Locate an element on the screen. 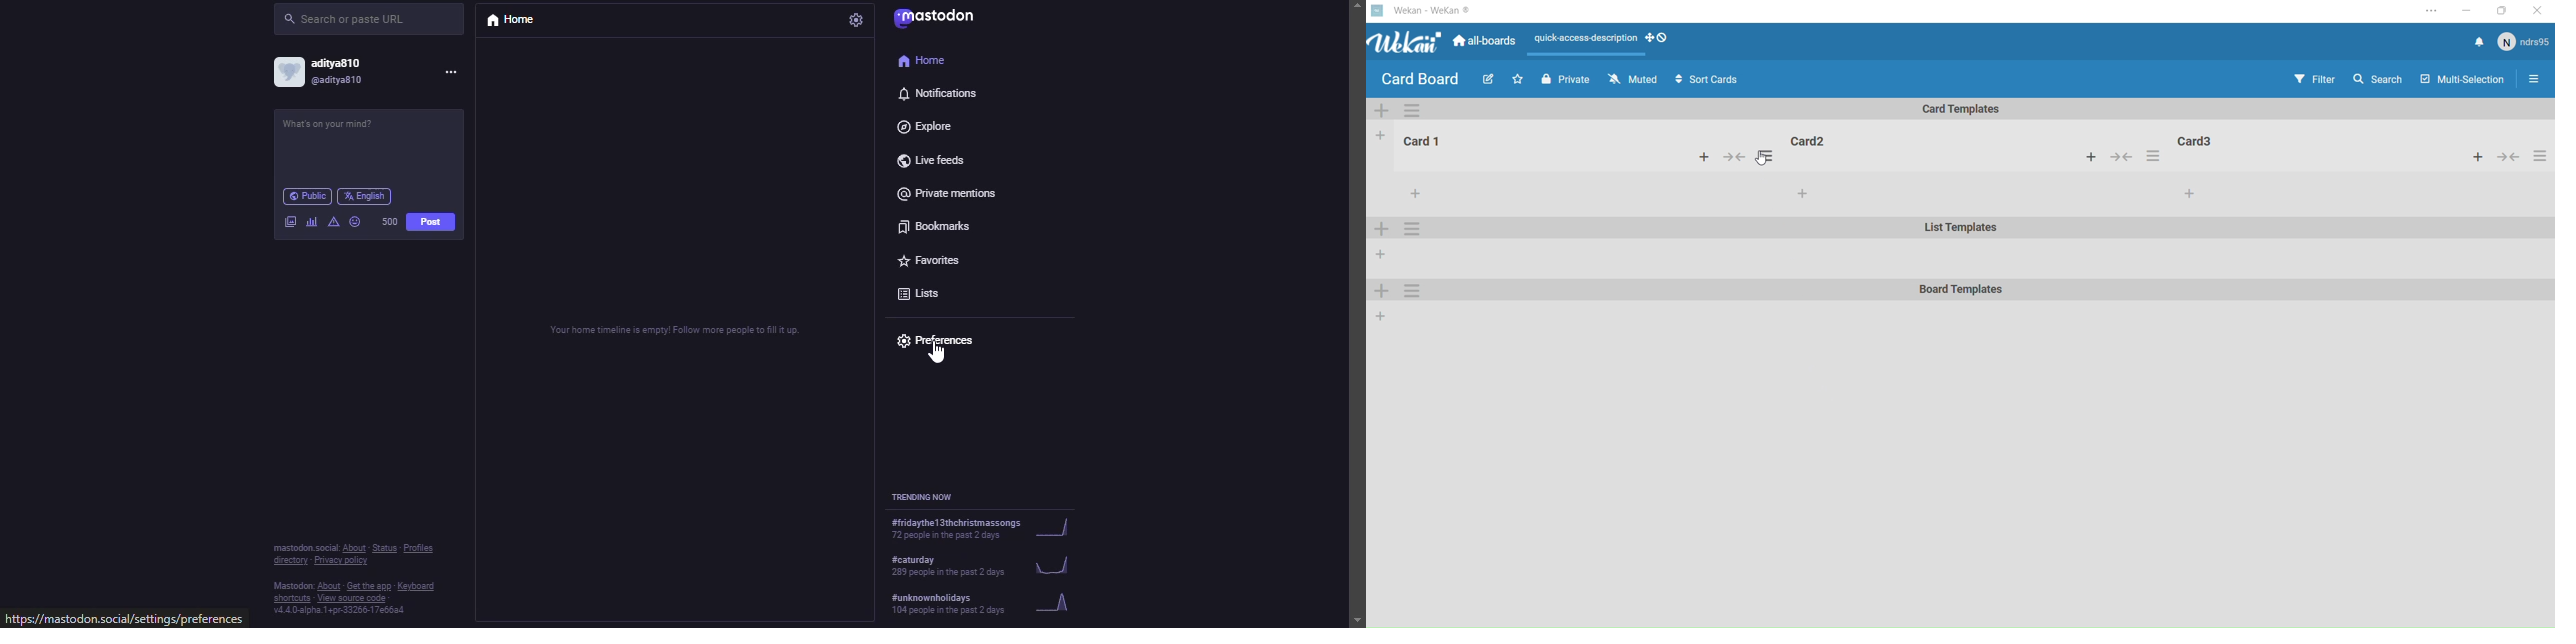 The width and height of the screenshot is (2576, 644). #fridaythe13thchristmassongs. 72 people in the past 2 days is located at coordinates (990, 528).